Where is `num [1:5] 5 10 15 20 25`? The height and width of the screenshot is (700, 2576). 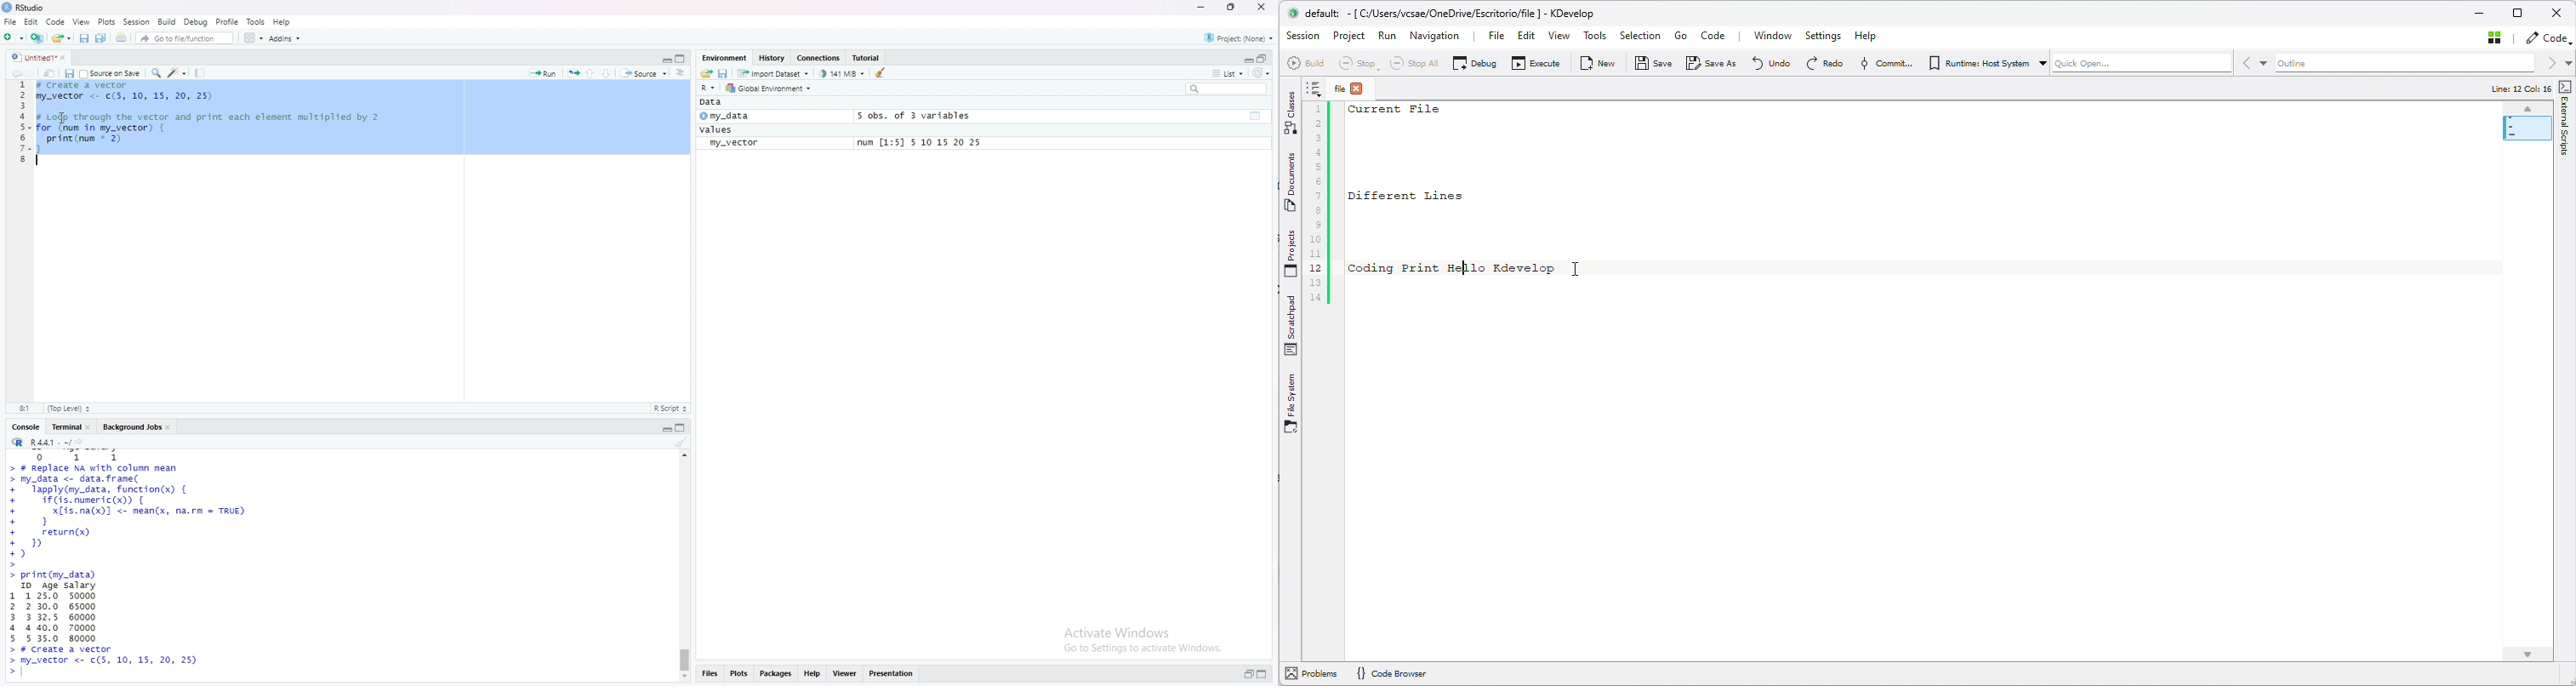
num [1:5] 5 10 15 20 25 is located at coordinates (922, 143).